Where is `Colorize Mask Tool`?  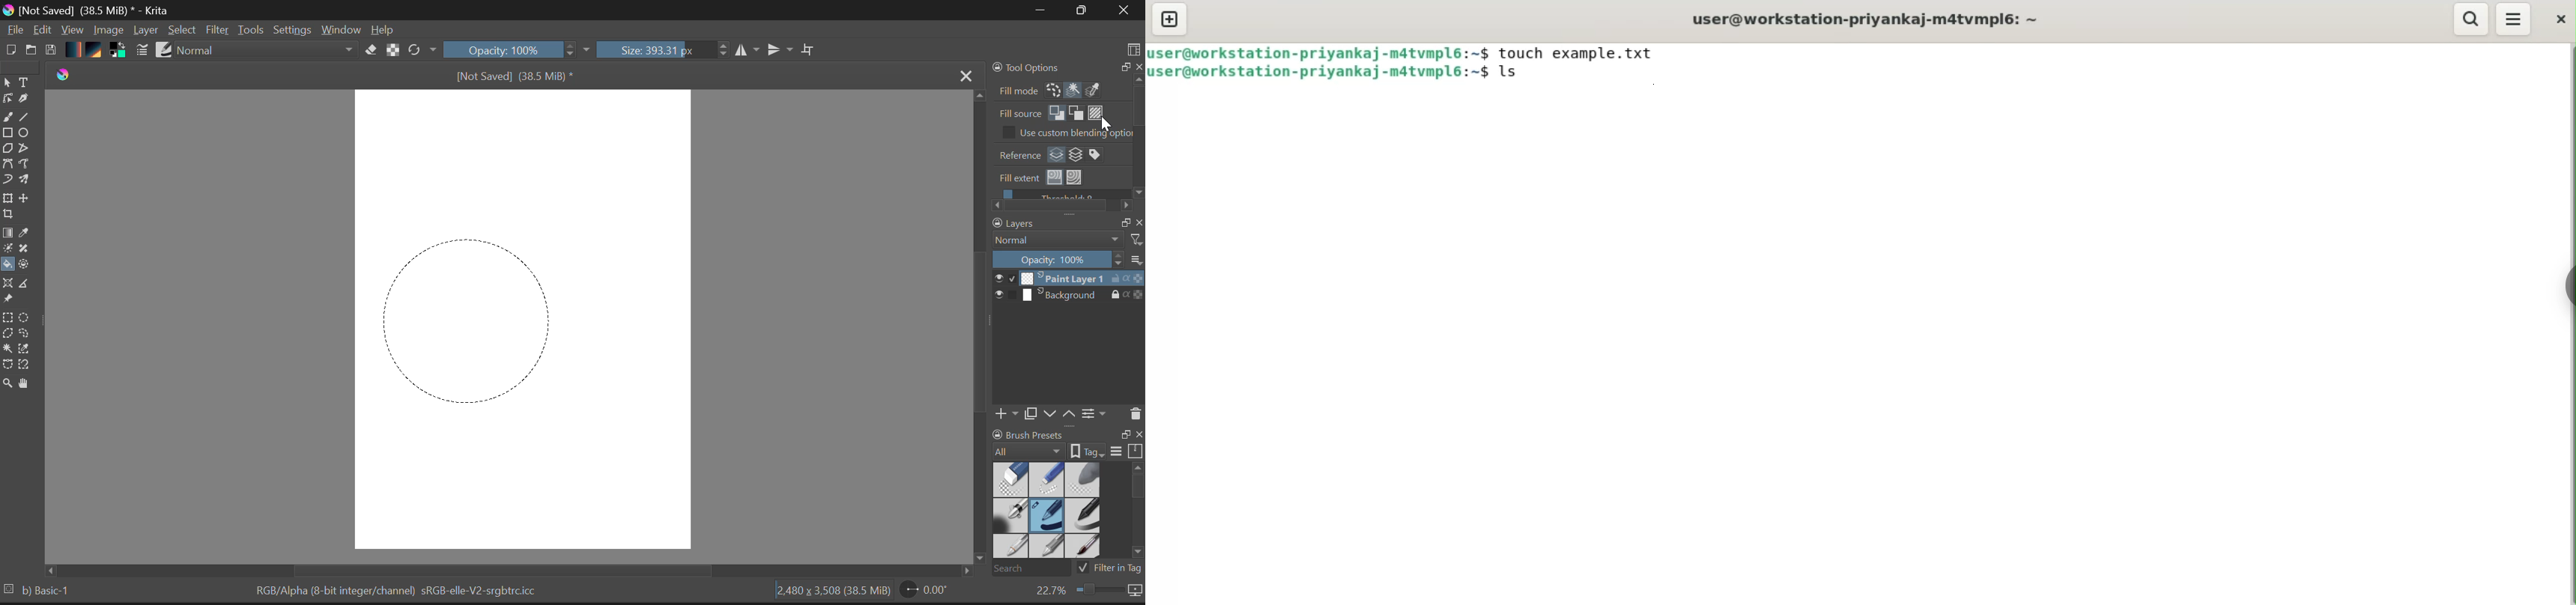
Colorize Mask Tool is located at coordinates (7, 249).